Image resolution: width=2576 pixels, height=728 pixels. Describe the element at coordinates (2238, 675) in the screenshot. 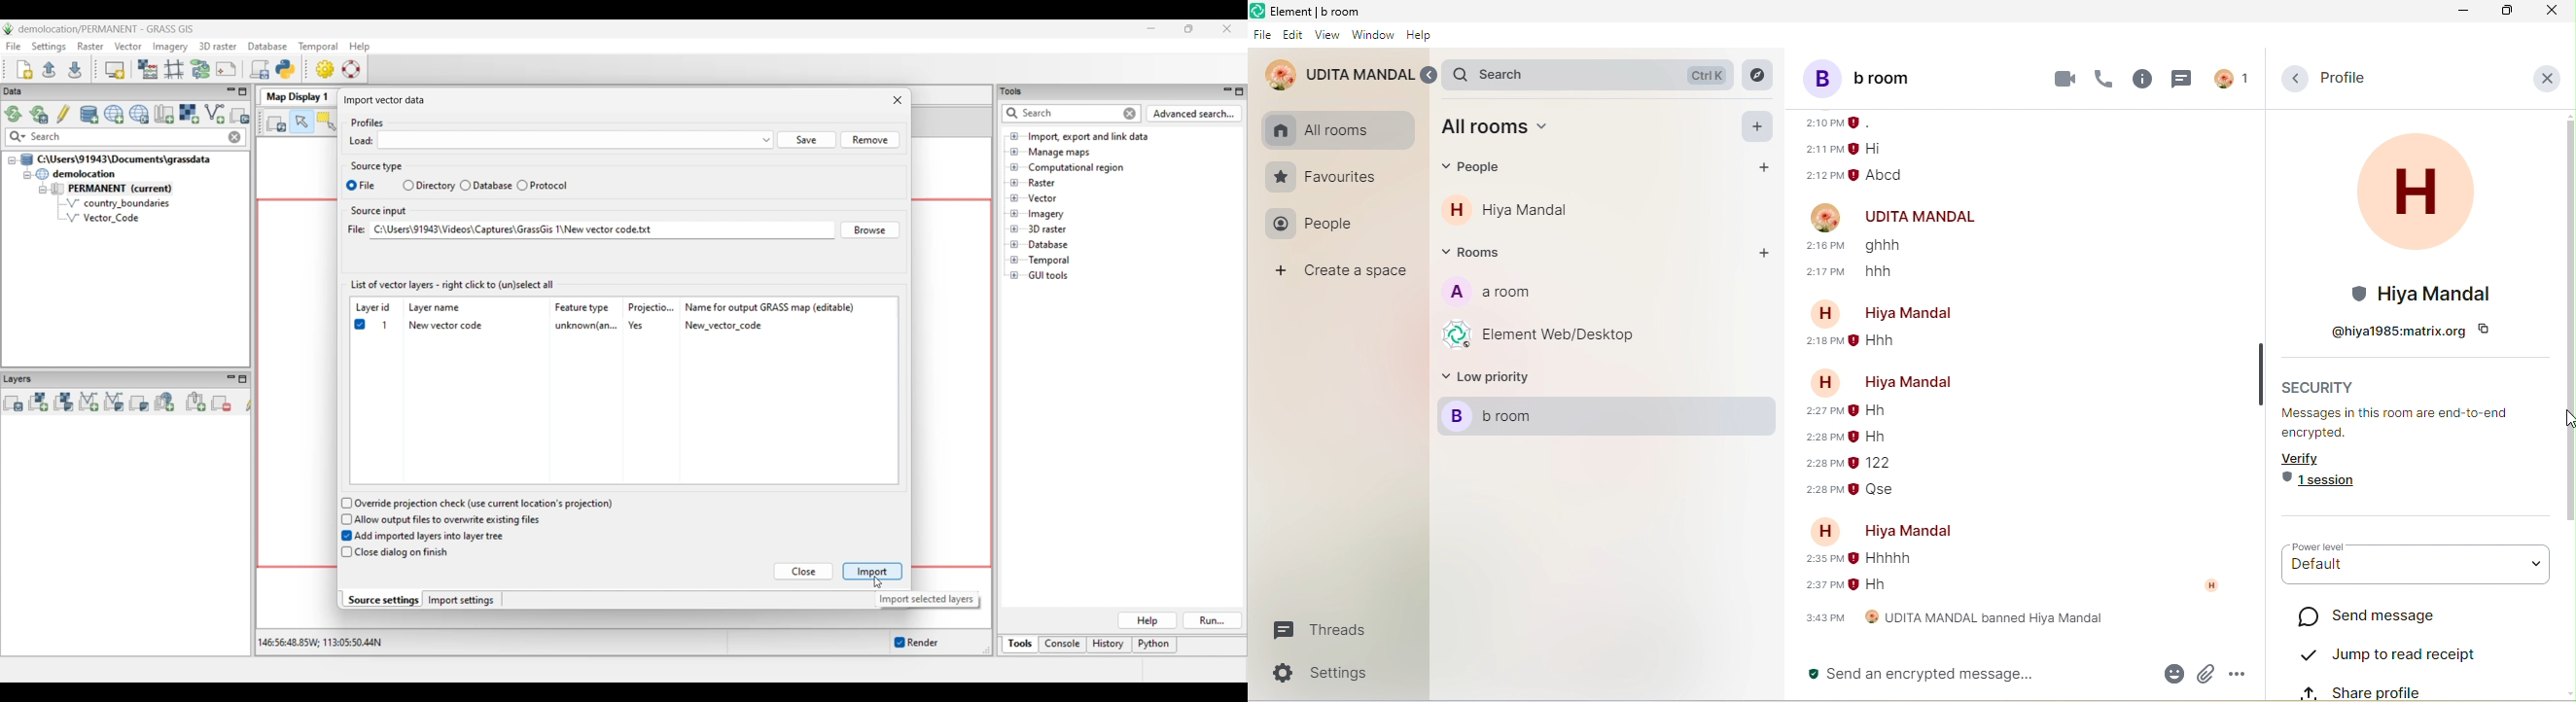

I see `option` at that location.